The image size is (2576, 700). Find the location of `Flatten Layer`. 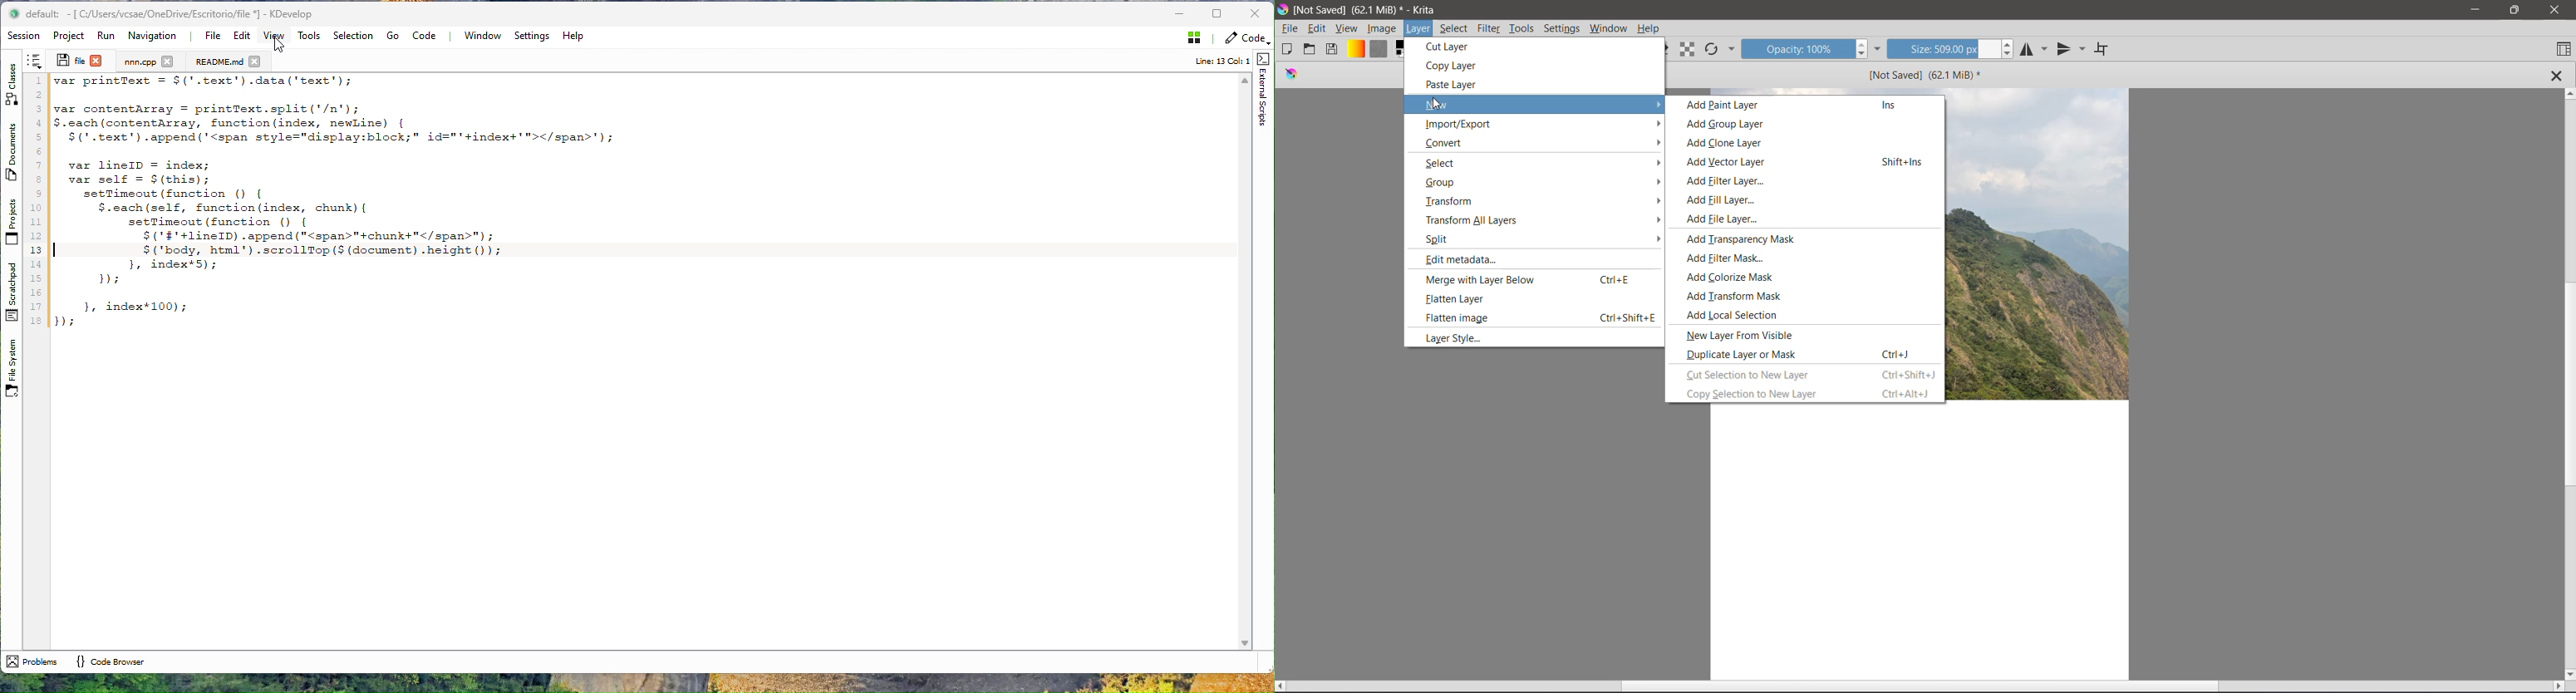

Flatten Layer is located at coordinates (1459, 299).